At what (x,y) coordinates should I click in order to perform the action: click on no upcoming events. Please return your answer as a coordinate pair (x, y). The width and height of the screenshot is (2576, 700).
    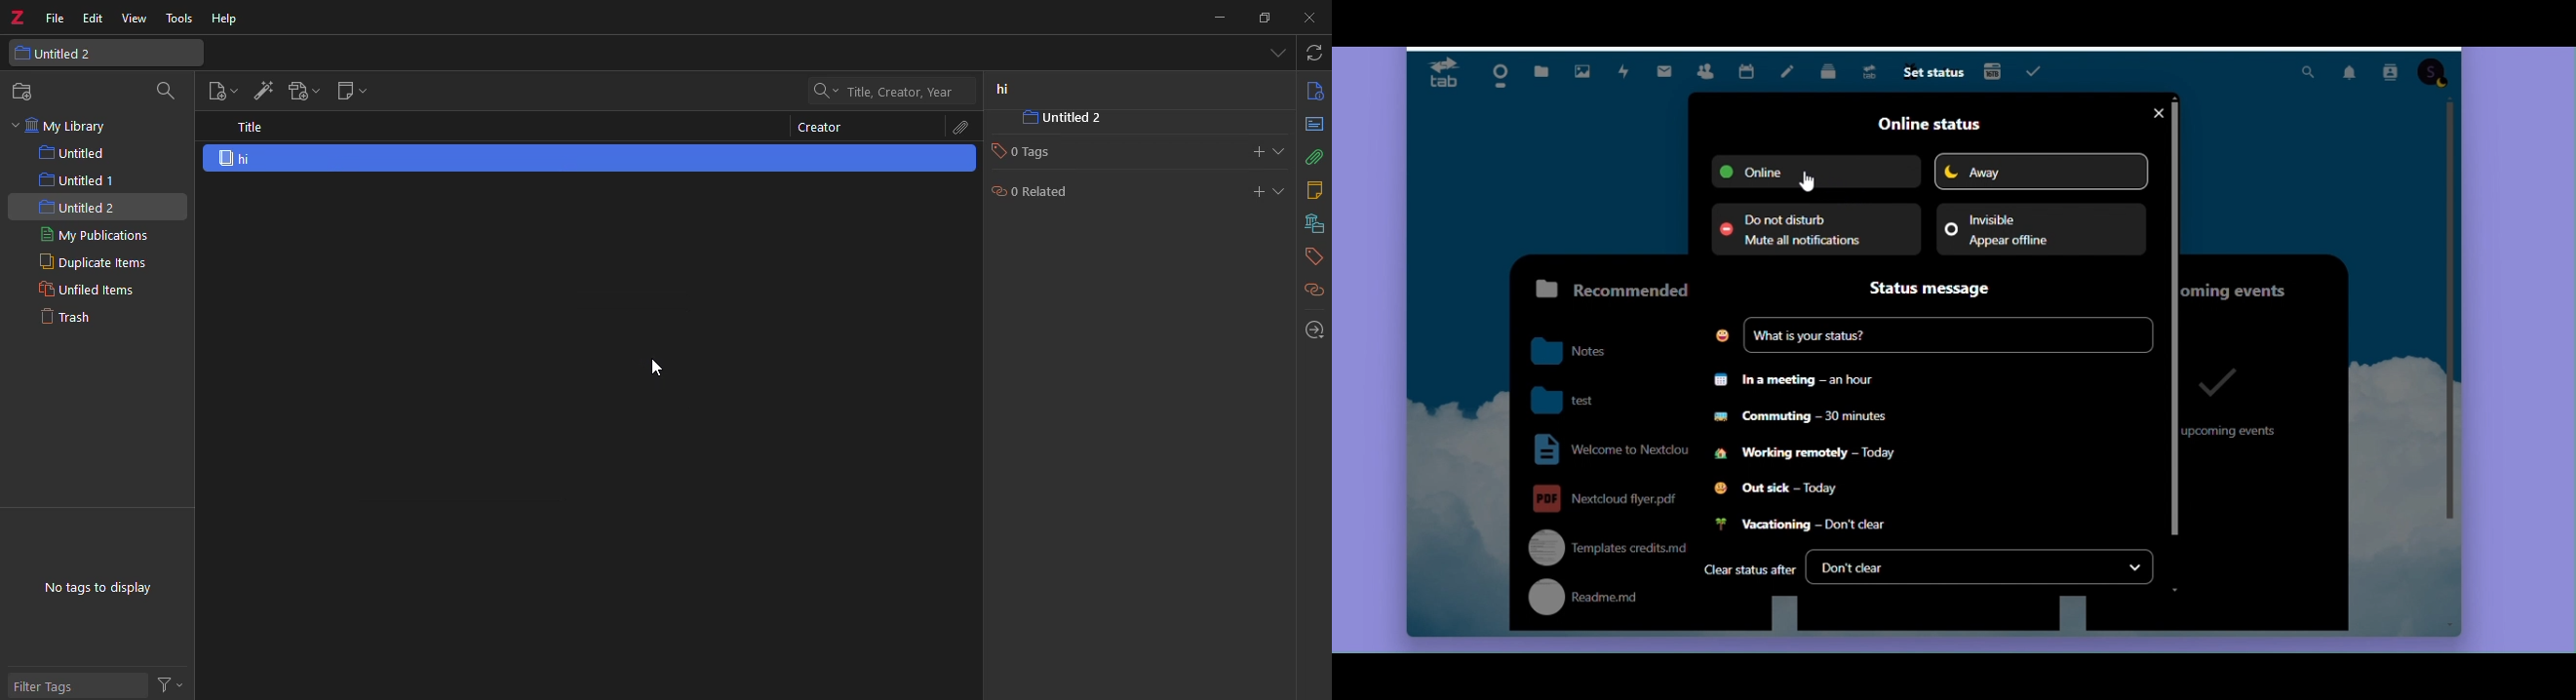
    Looking at the image, I should click on (2234, 400).